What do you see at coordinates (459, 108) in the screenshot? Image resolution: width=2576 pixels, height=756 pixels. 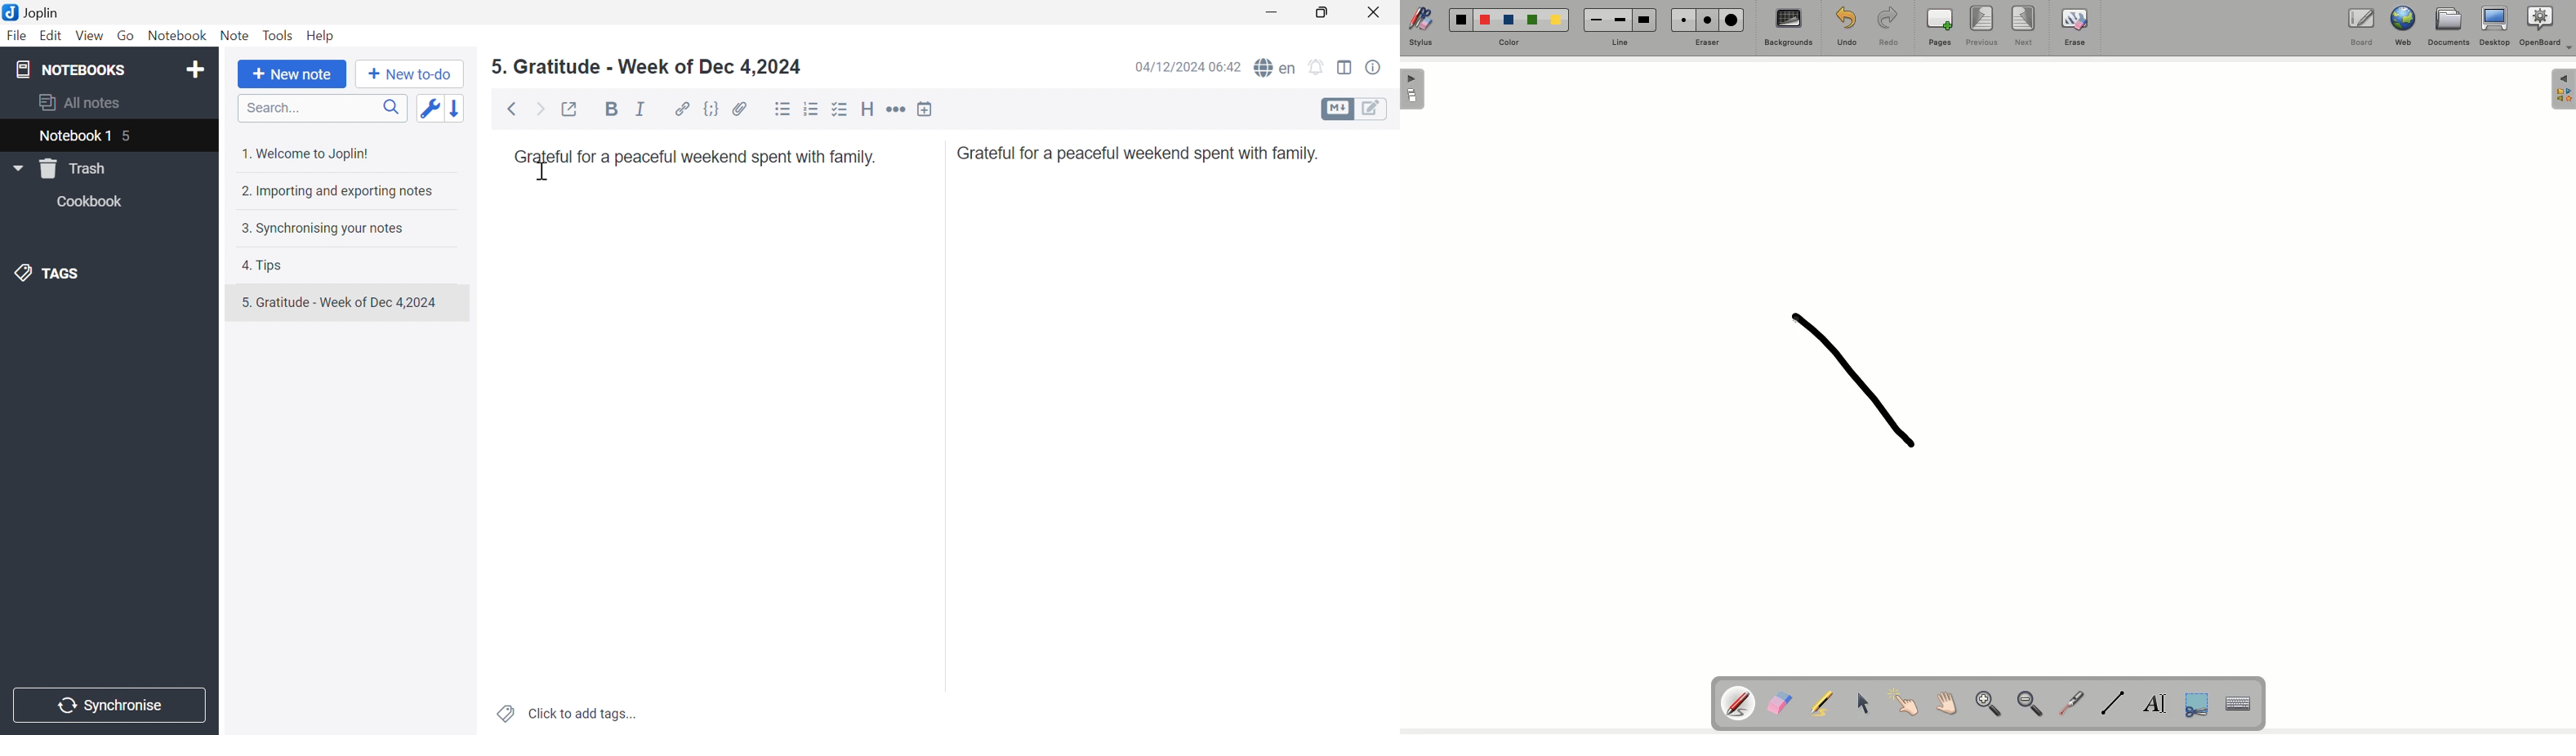 I see `Reverse sort order` at bounding box center [459, 108].